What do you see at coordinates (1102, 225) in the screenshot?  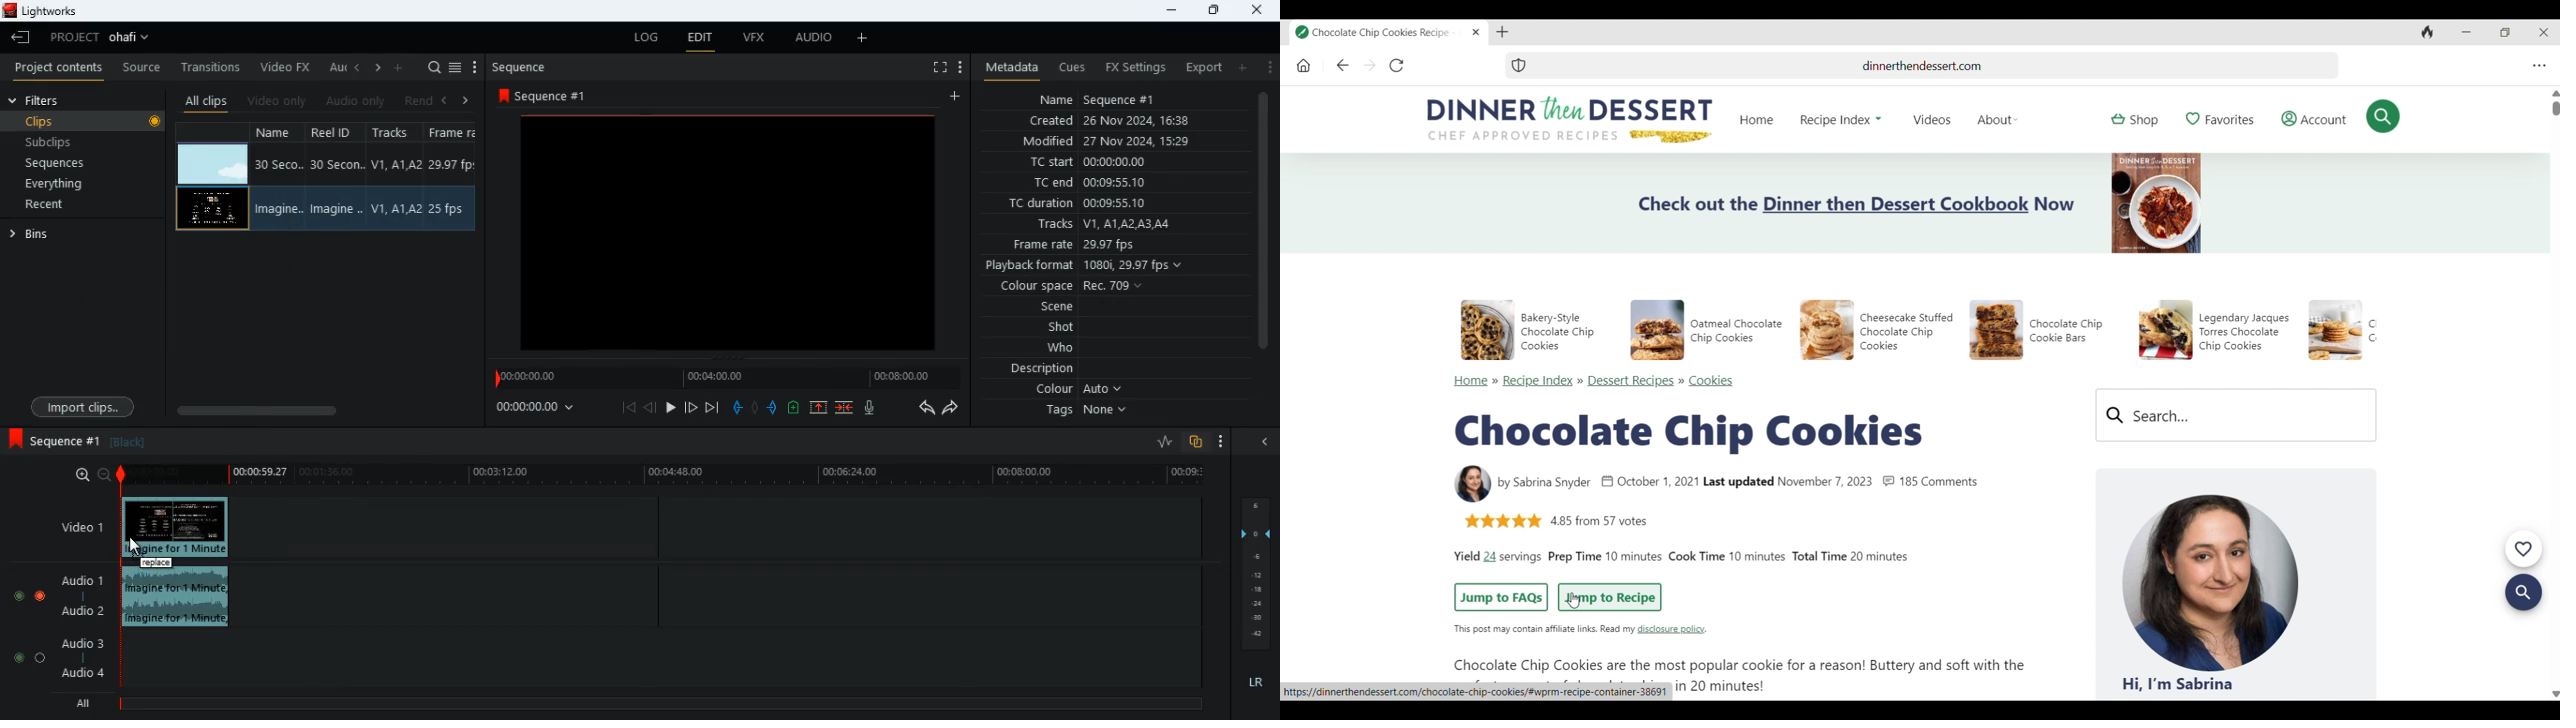 I see `tracks` at bounding box center [1102, 225].